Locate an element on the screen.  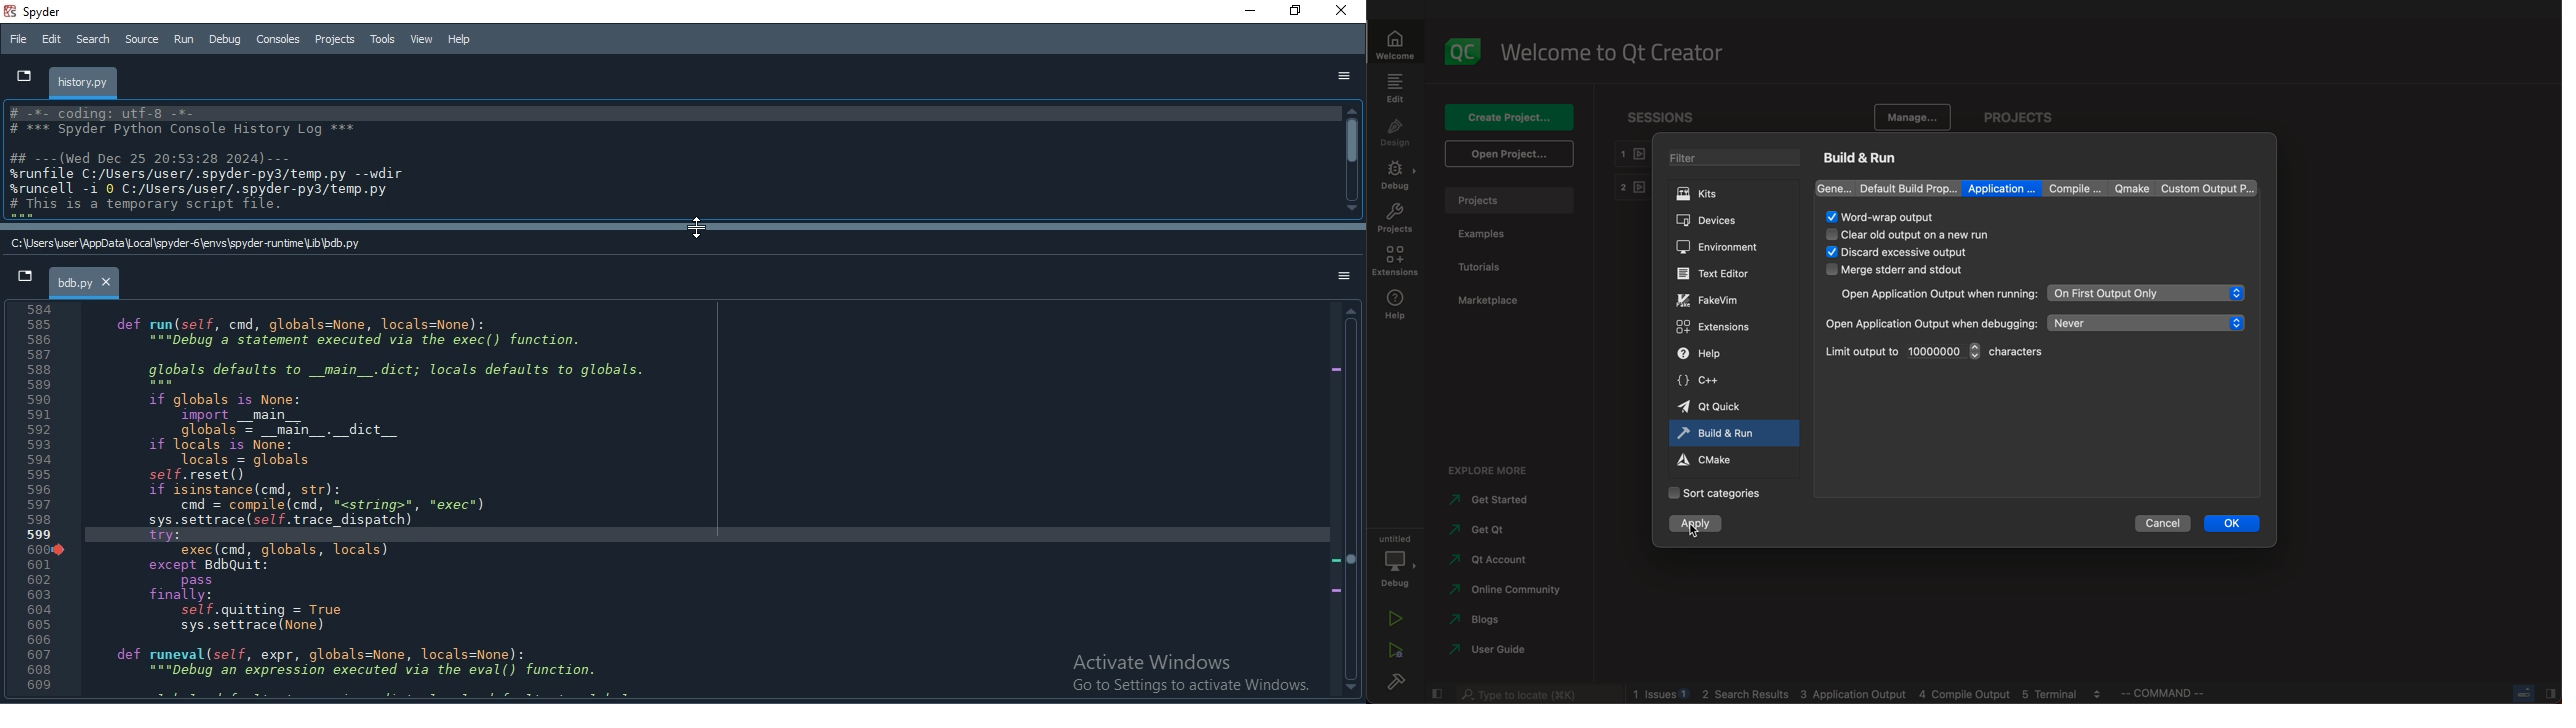
gene is located at coordinates (1836, 188).